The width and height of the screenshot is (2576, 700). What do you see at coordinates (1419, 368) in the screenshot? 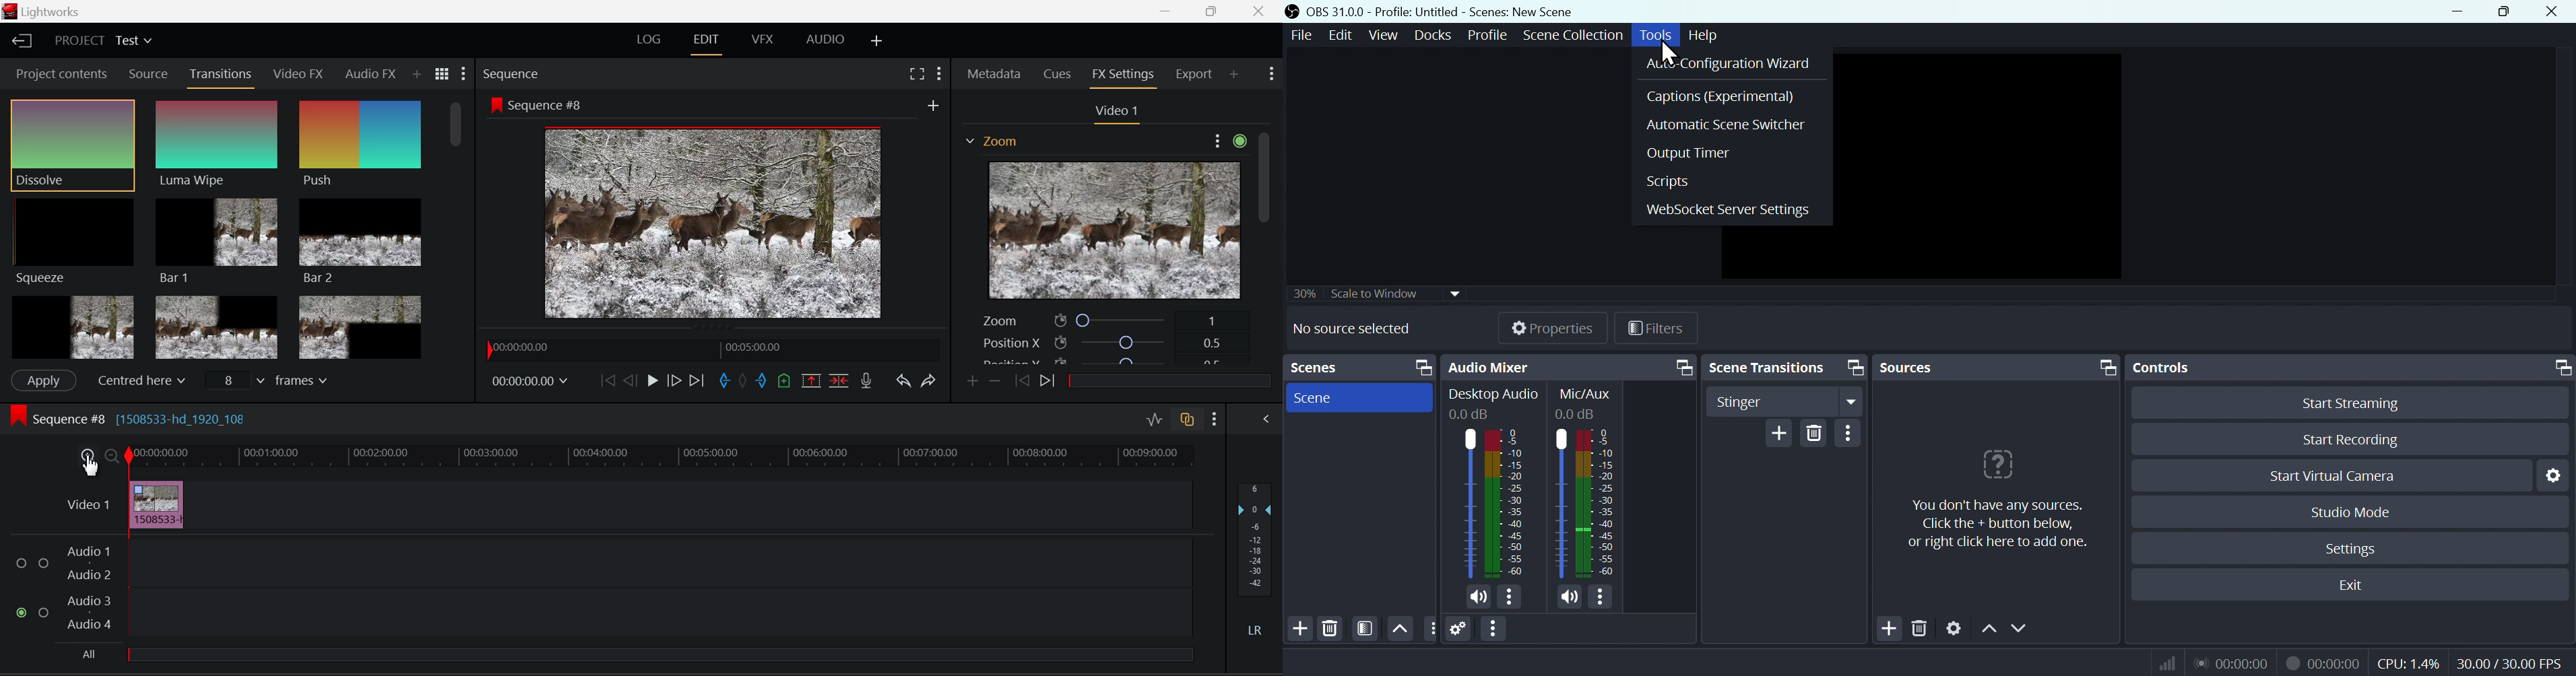
I see `screen resize` at bounding box center [1419, 368].